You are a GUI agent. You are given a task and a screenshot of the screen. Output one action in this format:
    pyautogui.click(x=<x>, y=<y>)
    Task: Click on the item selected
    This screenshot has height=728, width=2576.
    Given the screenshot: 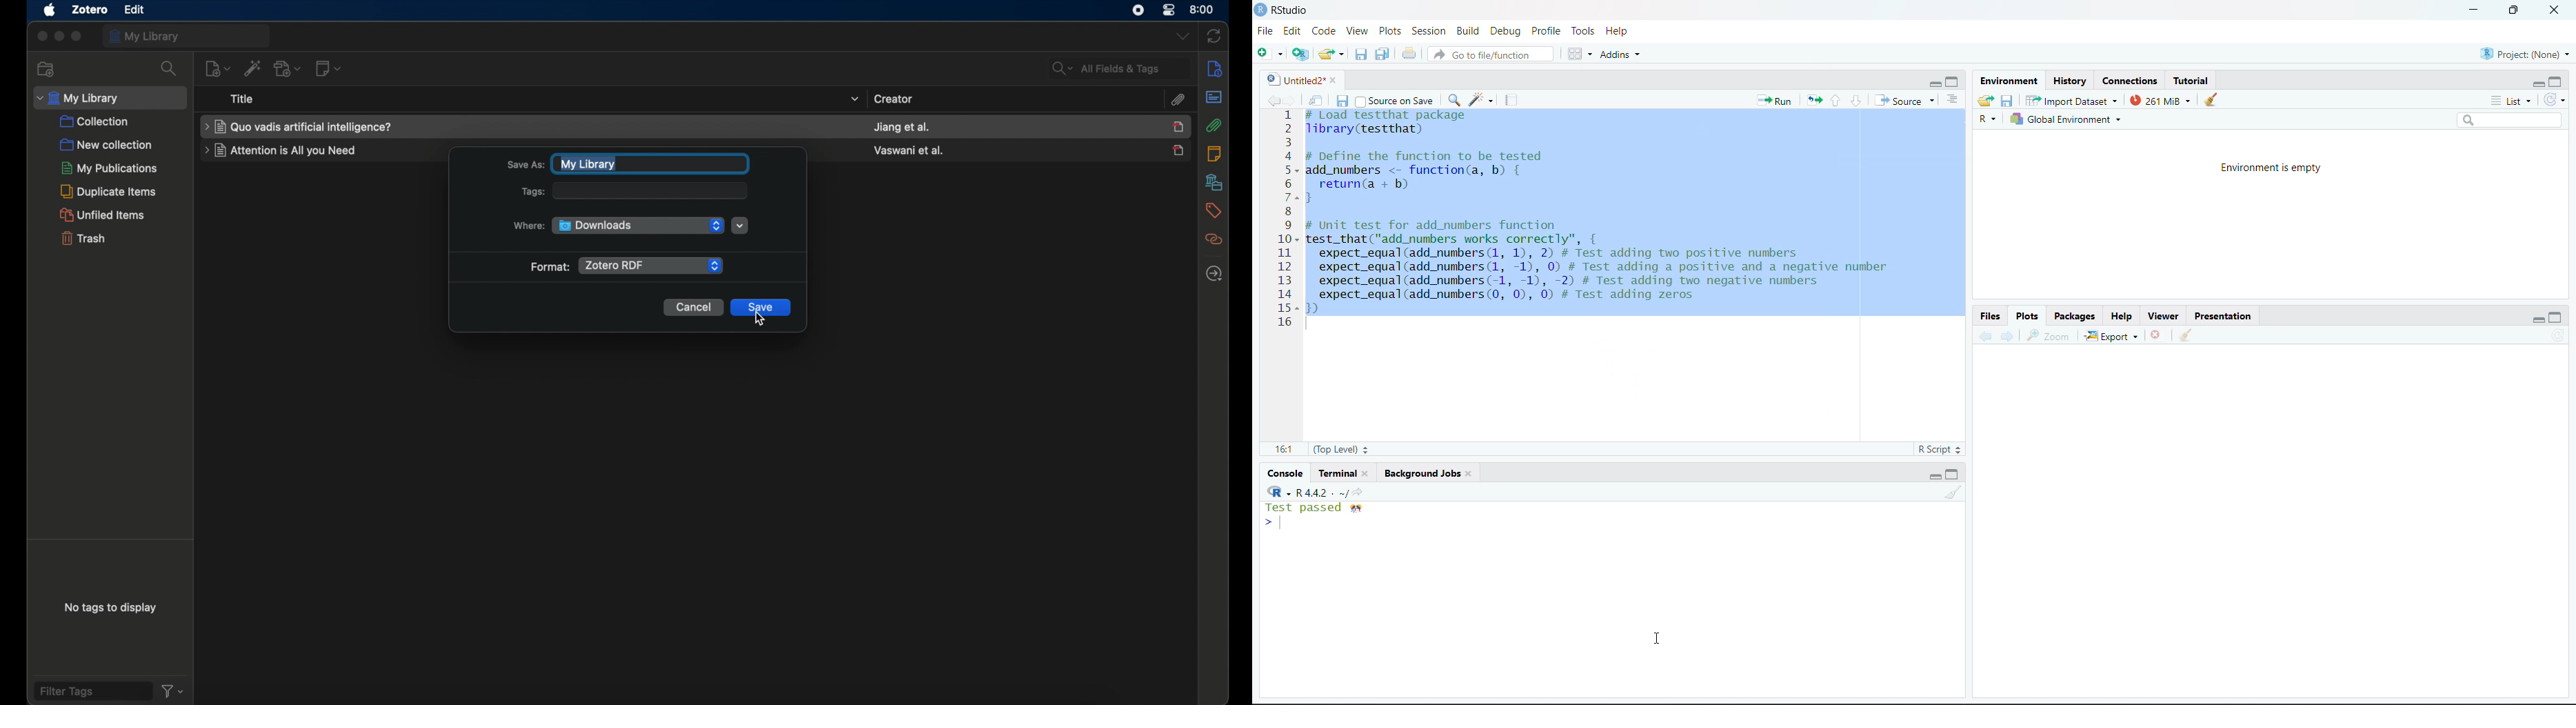 What is the action you would take?
    pyautogui.click(x=1179, y=126)
    